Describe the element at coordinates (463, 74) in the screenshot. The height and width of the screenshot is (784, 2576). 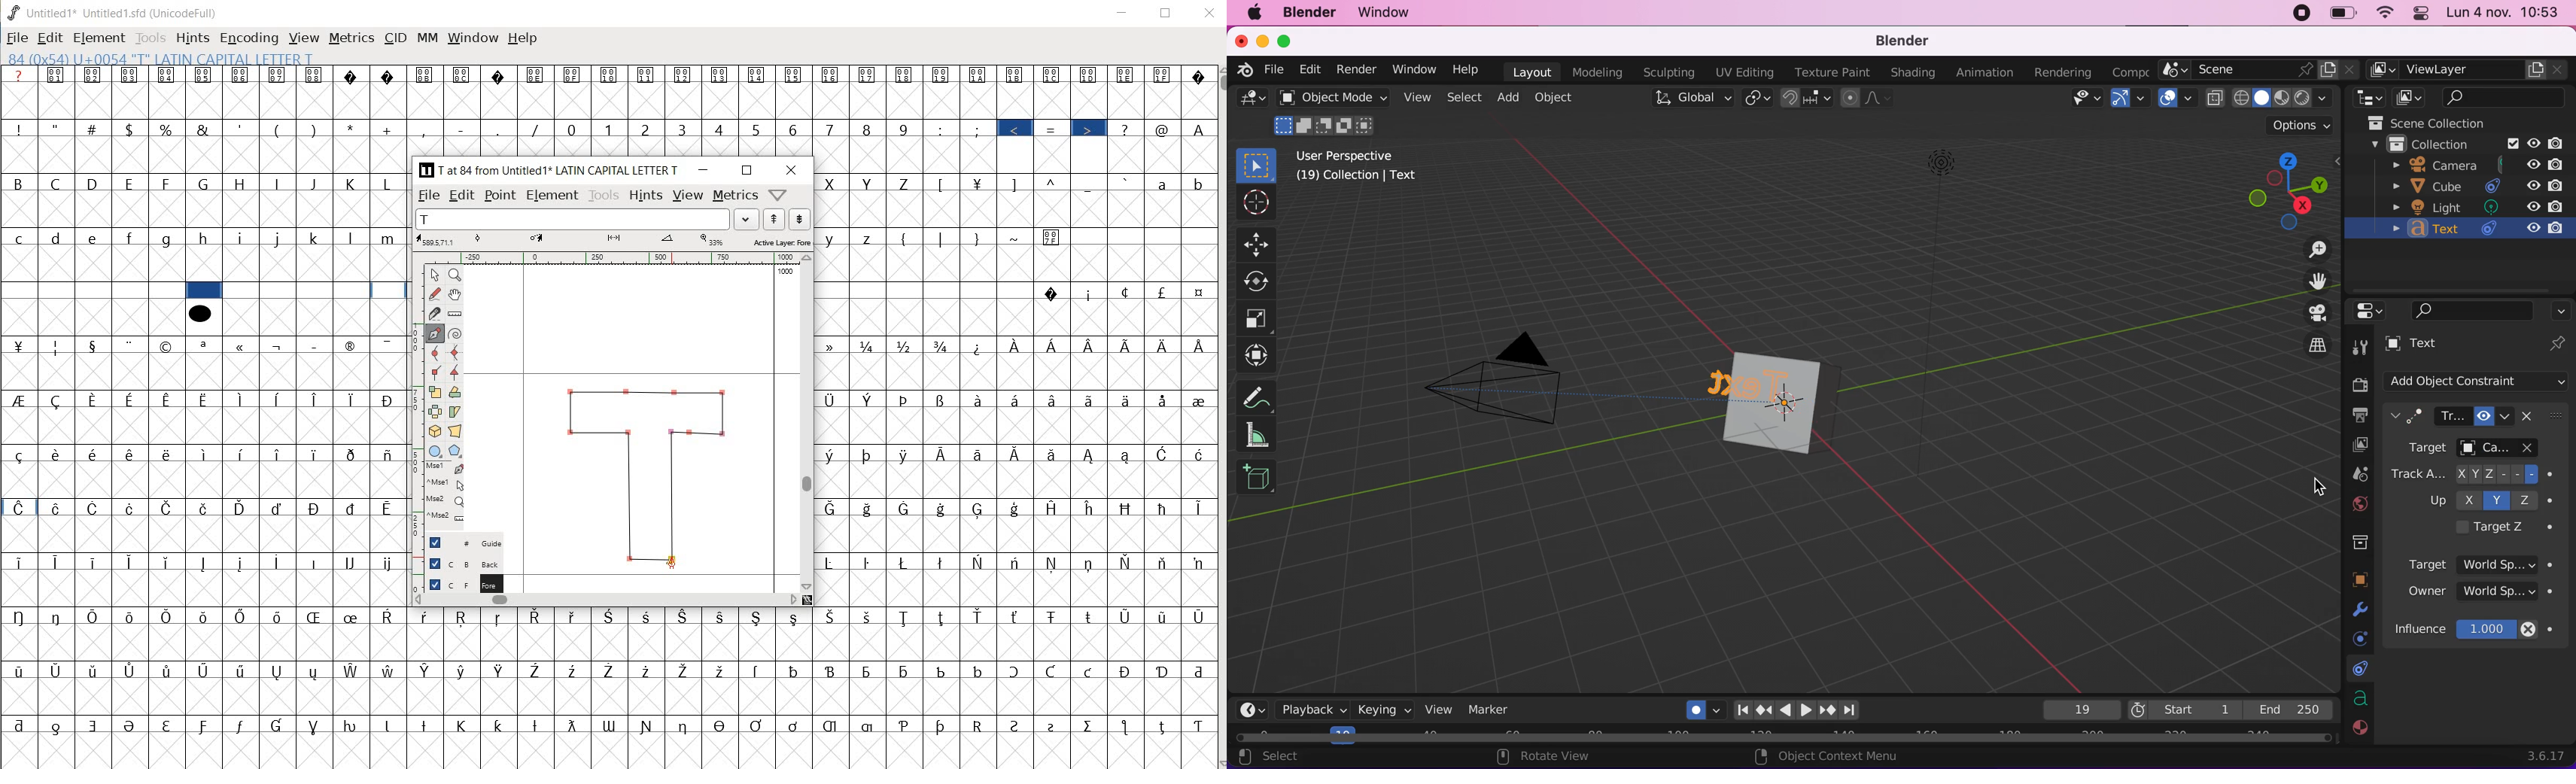
I see `Symbol` at that location.